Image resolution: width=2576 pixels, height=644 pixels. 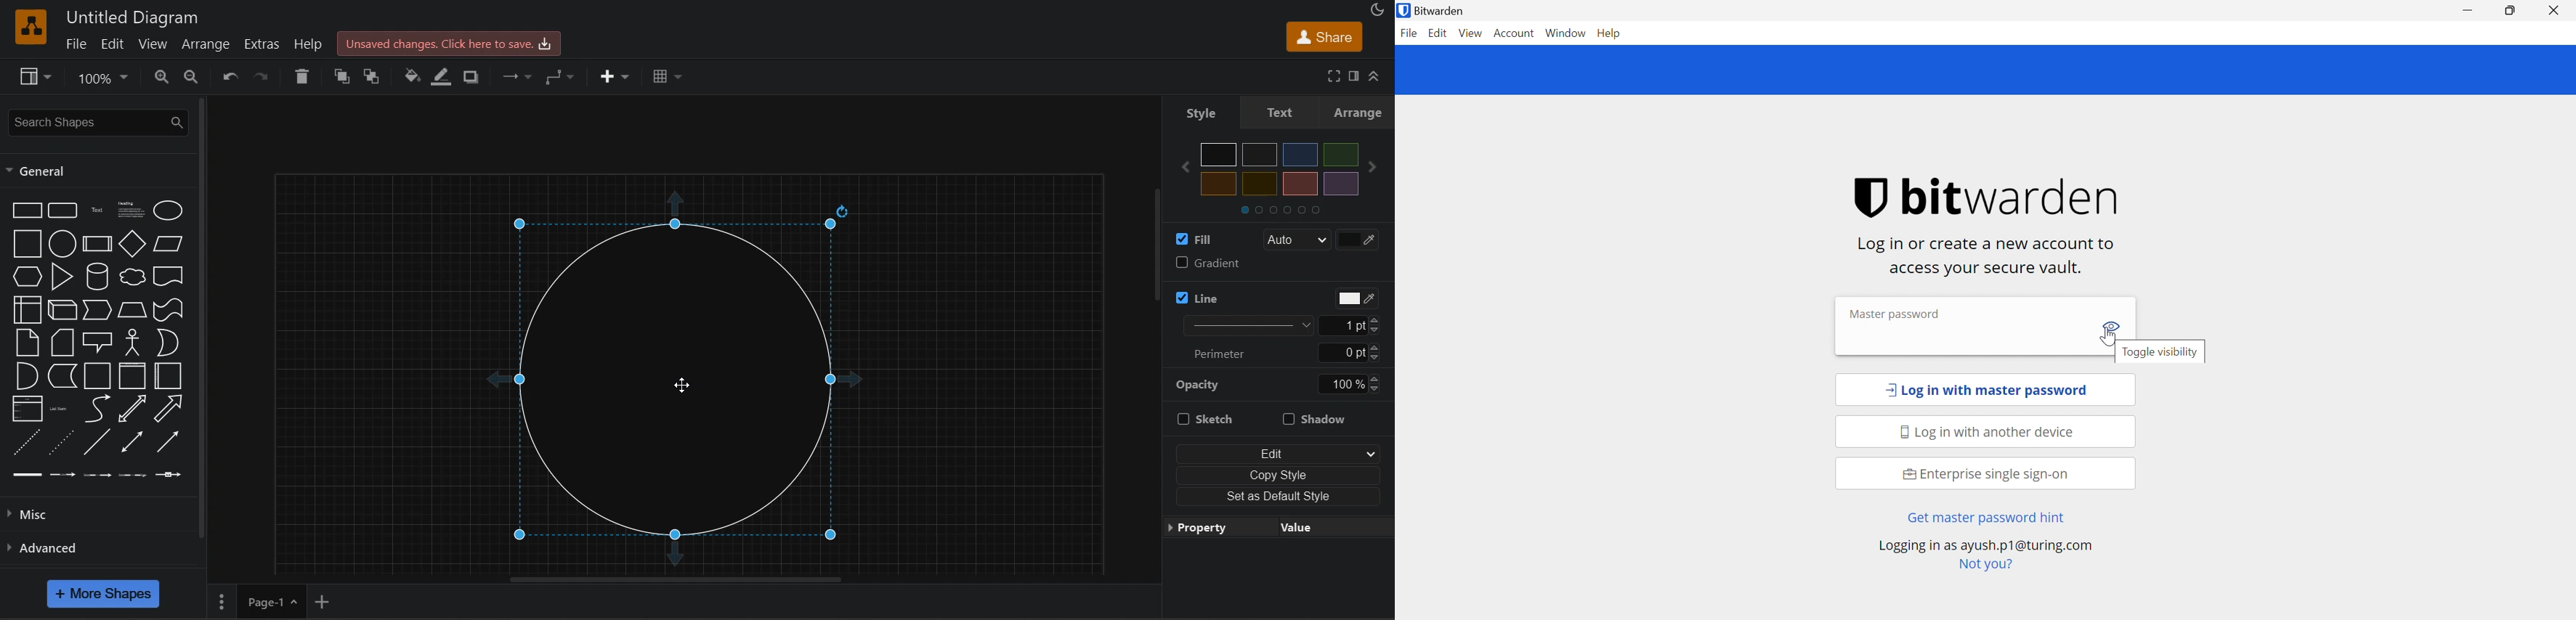 I want to click on fullscreen, so click(x=1334, y=76).